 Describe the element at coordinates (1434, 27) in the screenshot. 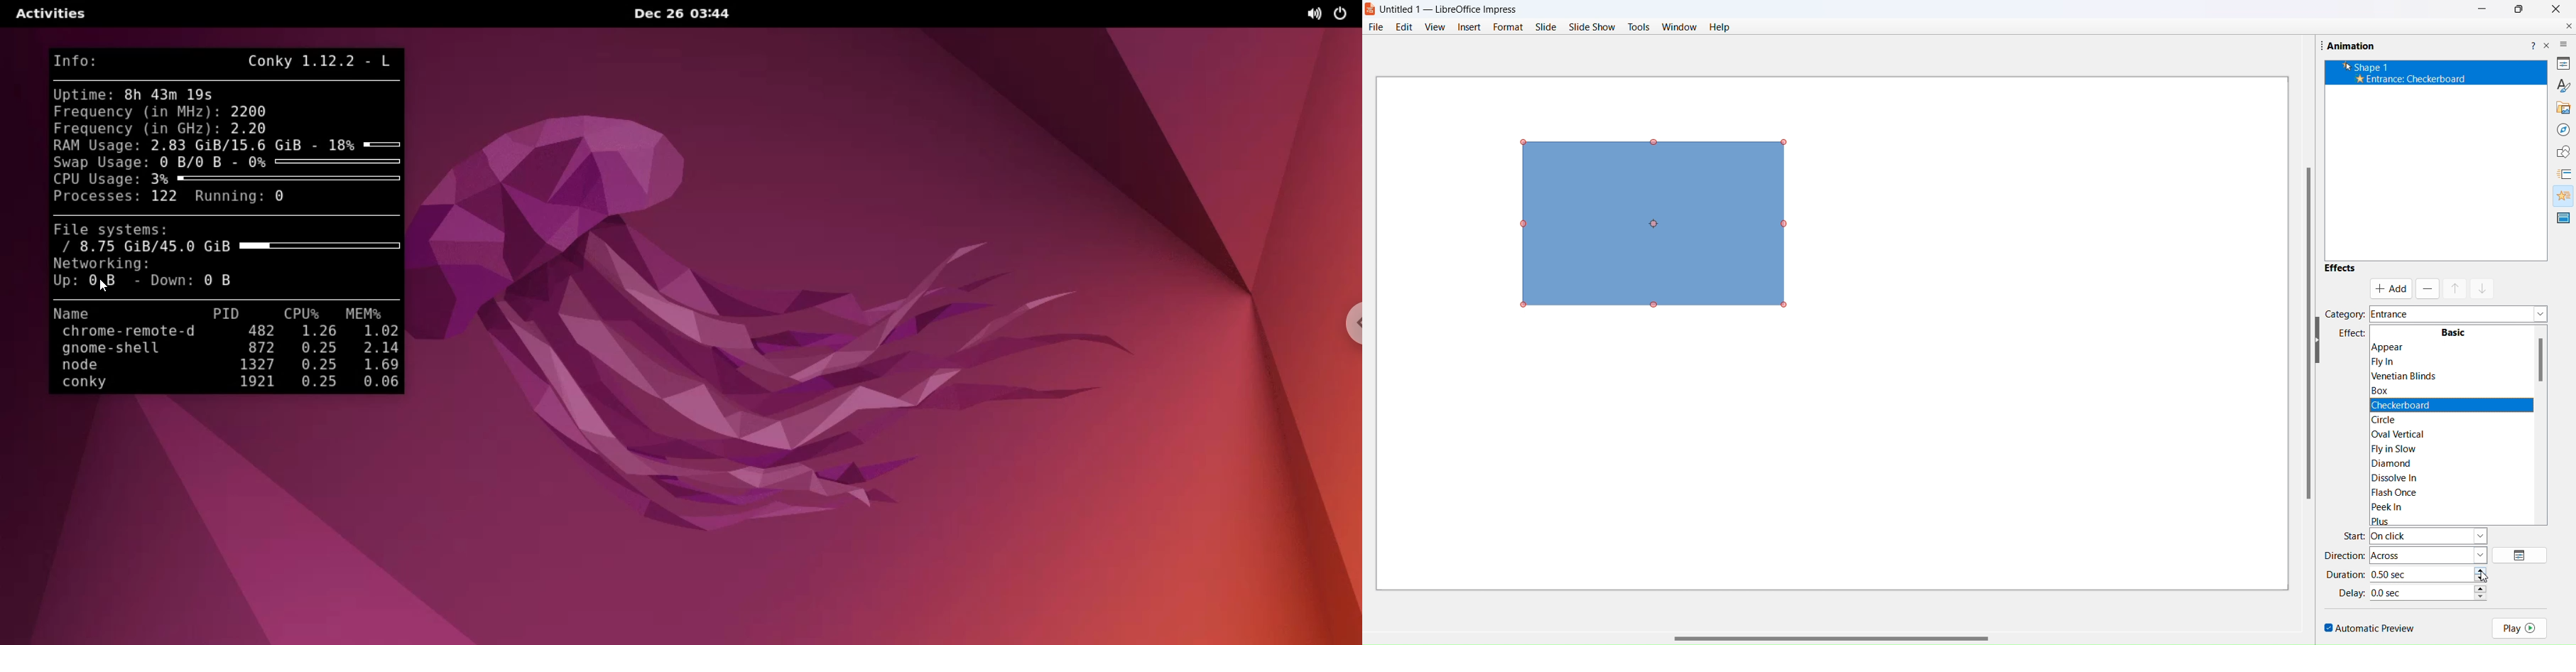

I see `view` at that location.